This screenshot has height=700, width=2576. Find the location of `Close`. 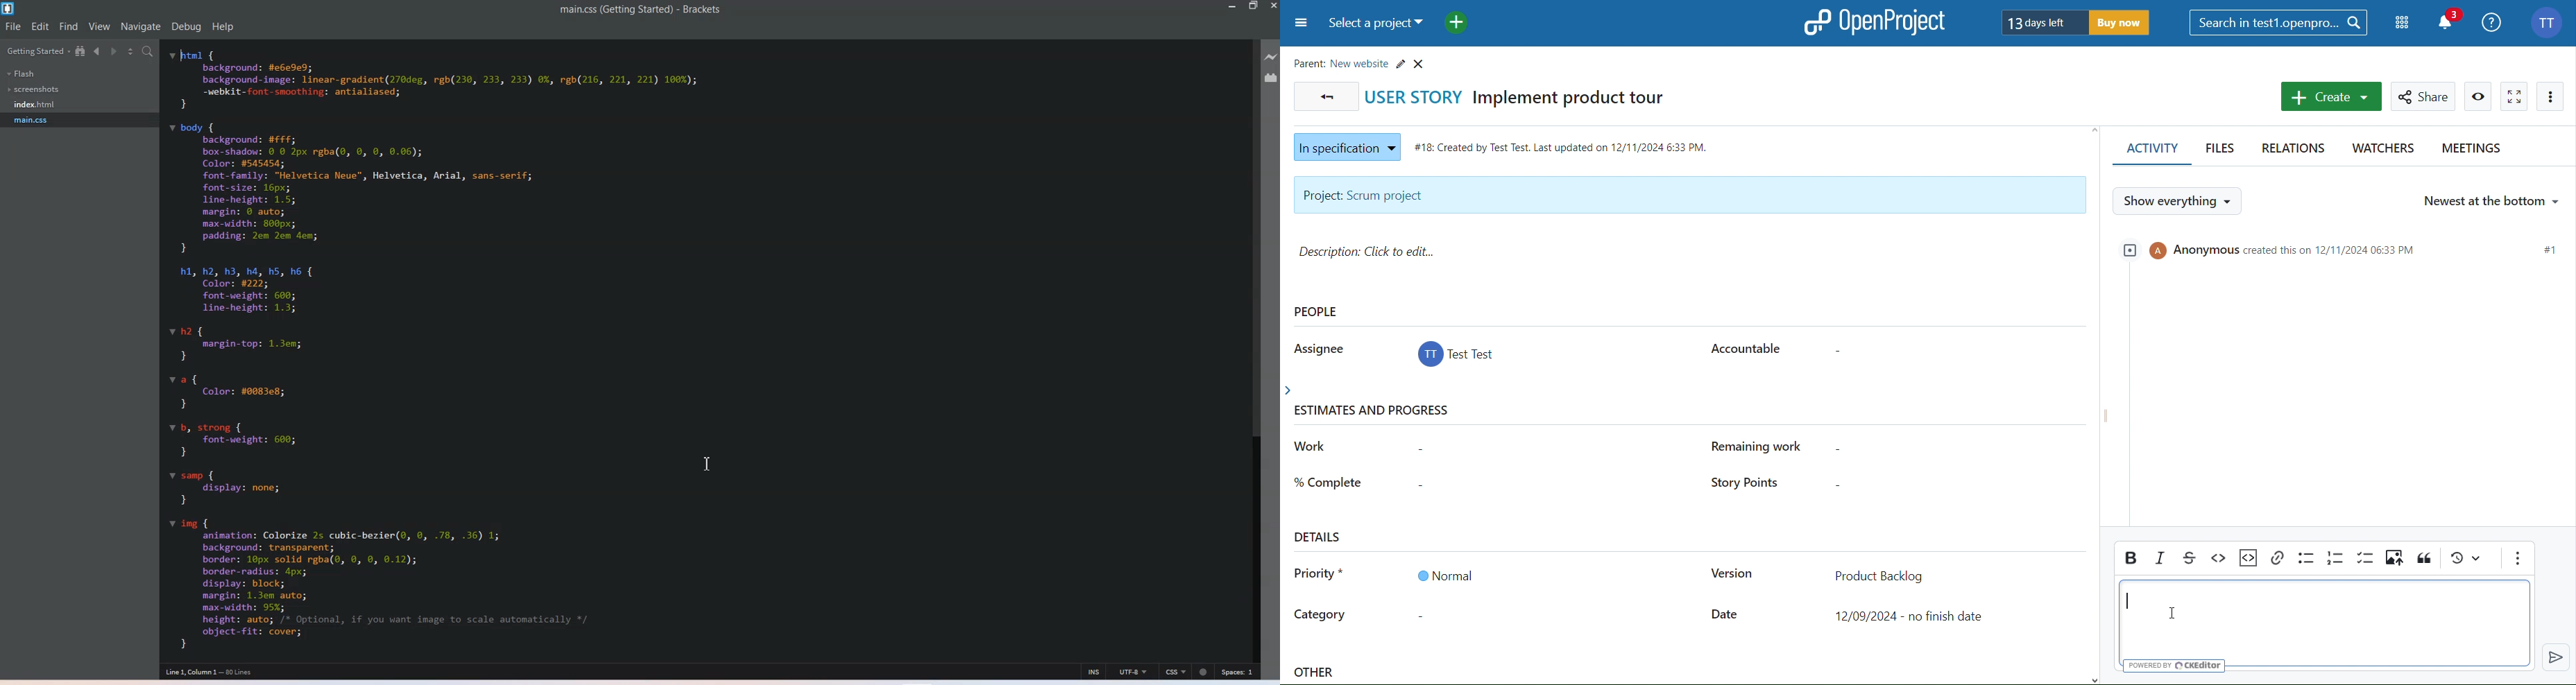

Close is located at coordinates (1272, 7).